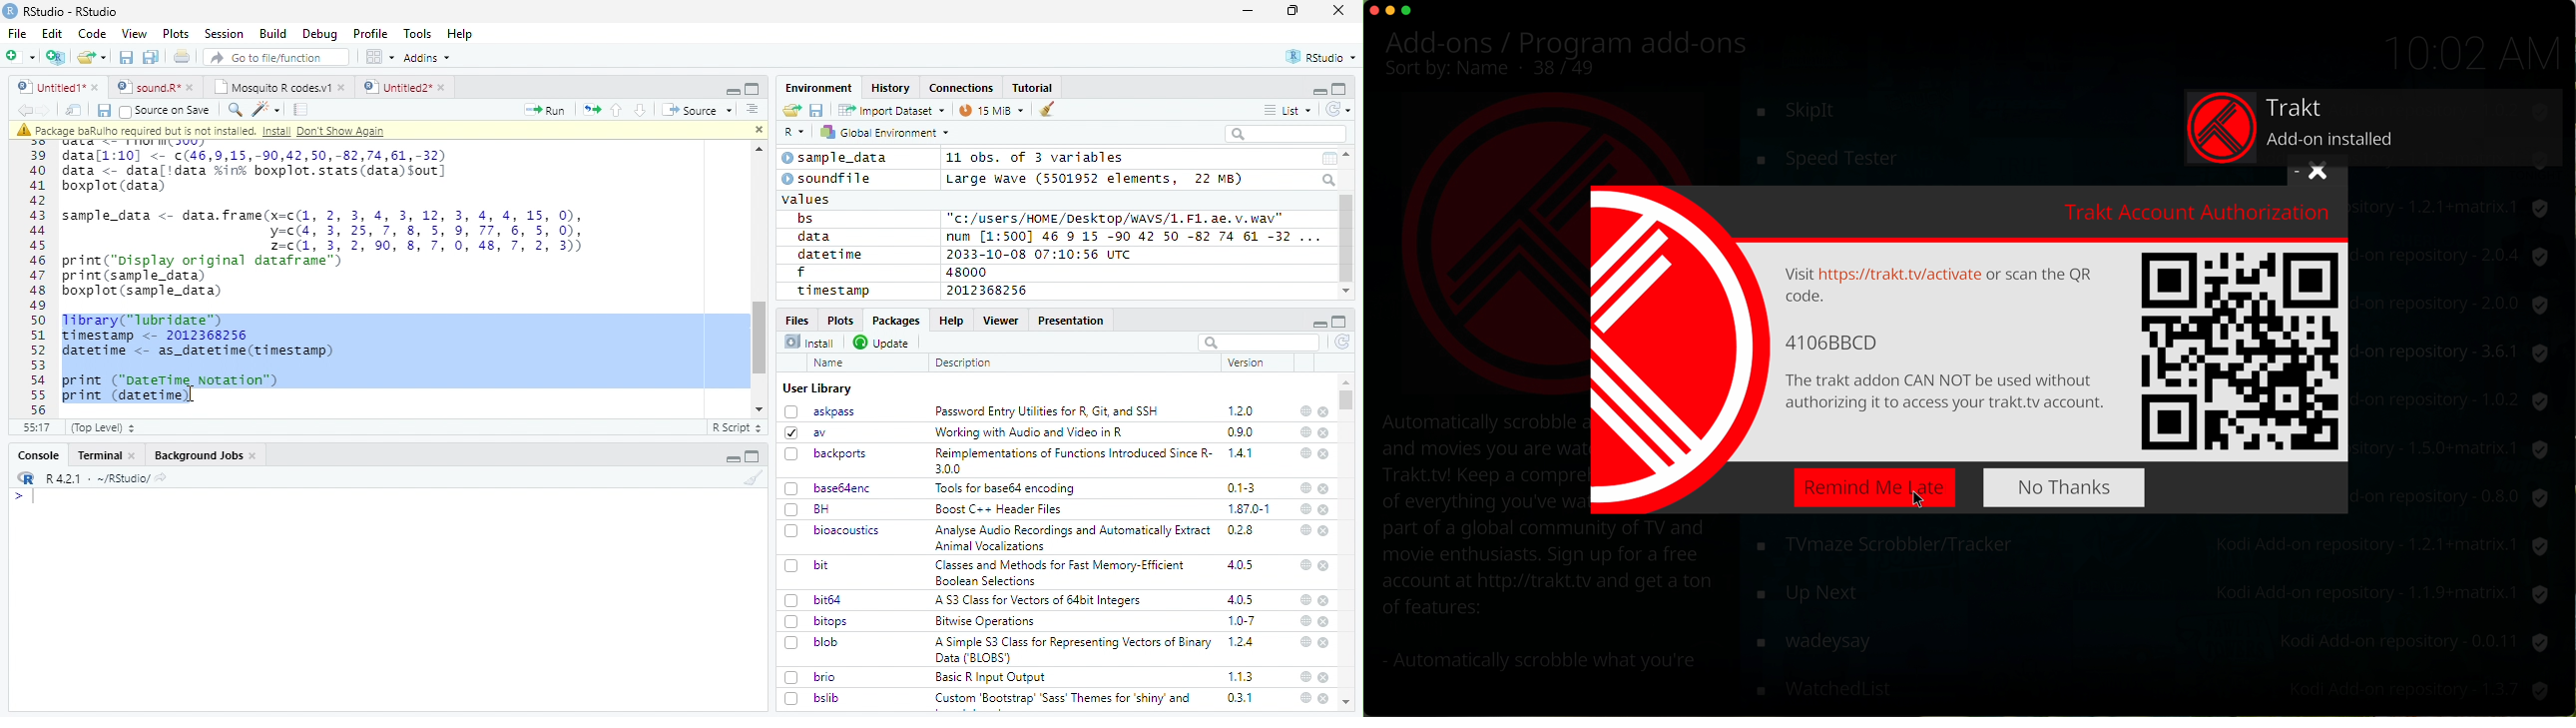 This screenshot has width=2576, height=728. I want to click on Environment, so click(819, 87).